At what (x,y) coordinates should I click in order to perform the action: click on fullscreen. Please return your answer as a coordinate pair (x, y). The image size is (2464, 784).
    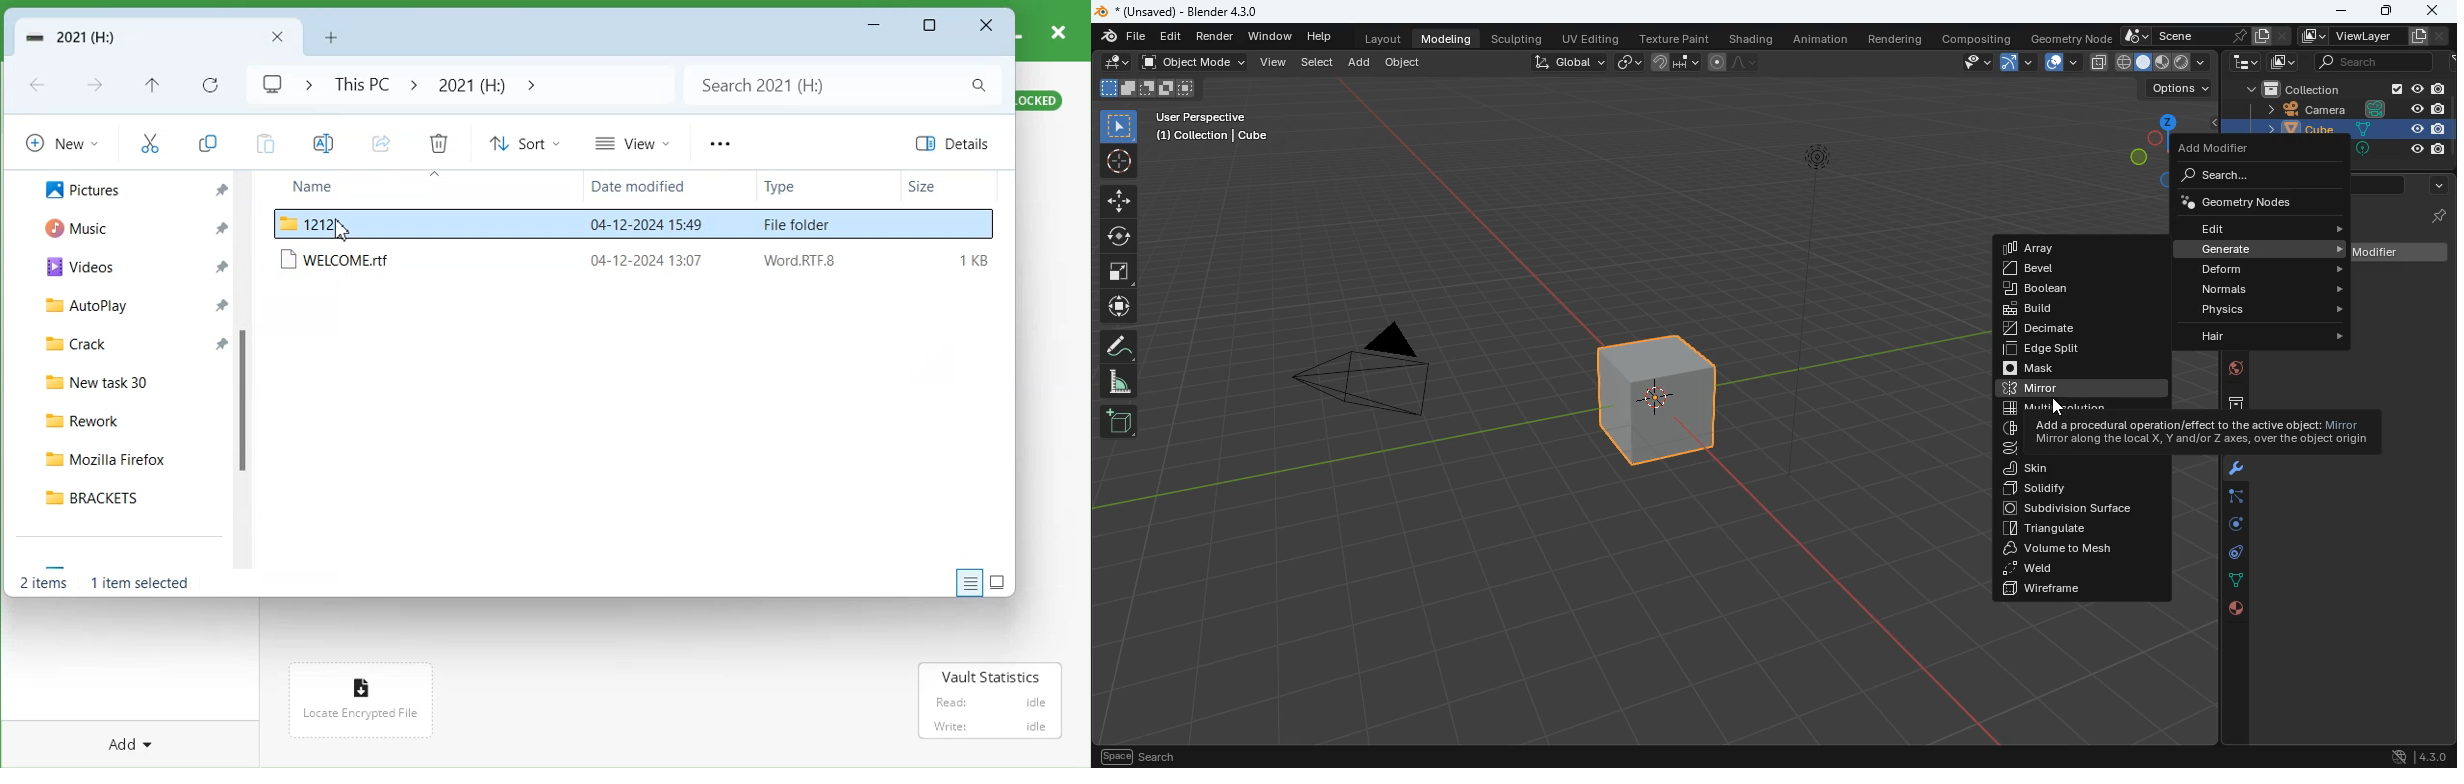
    Looking at the image, I should click on (1154, 88).